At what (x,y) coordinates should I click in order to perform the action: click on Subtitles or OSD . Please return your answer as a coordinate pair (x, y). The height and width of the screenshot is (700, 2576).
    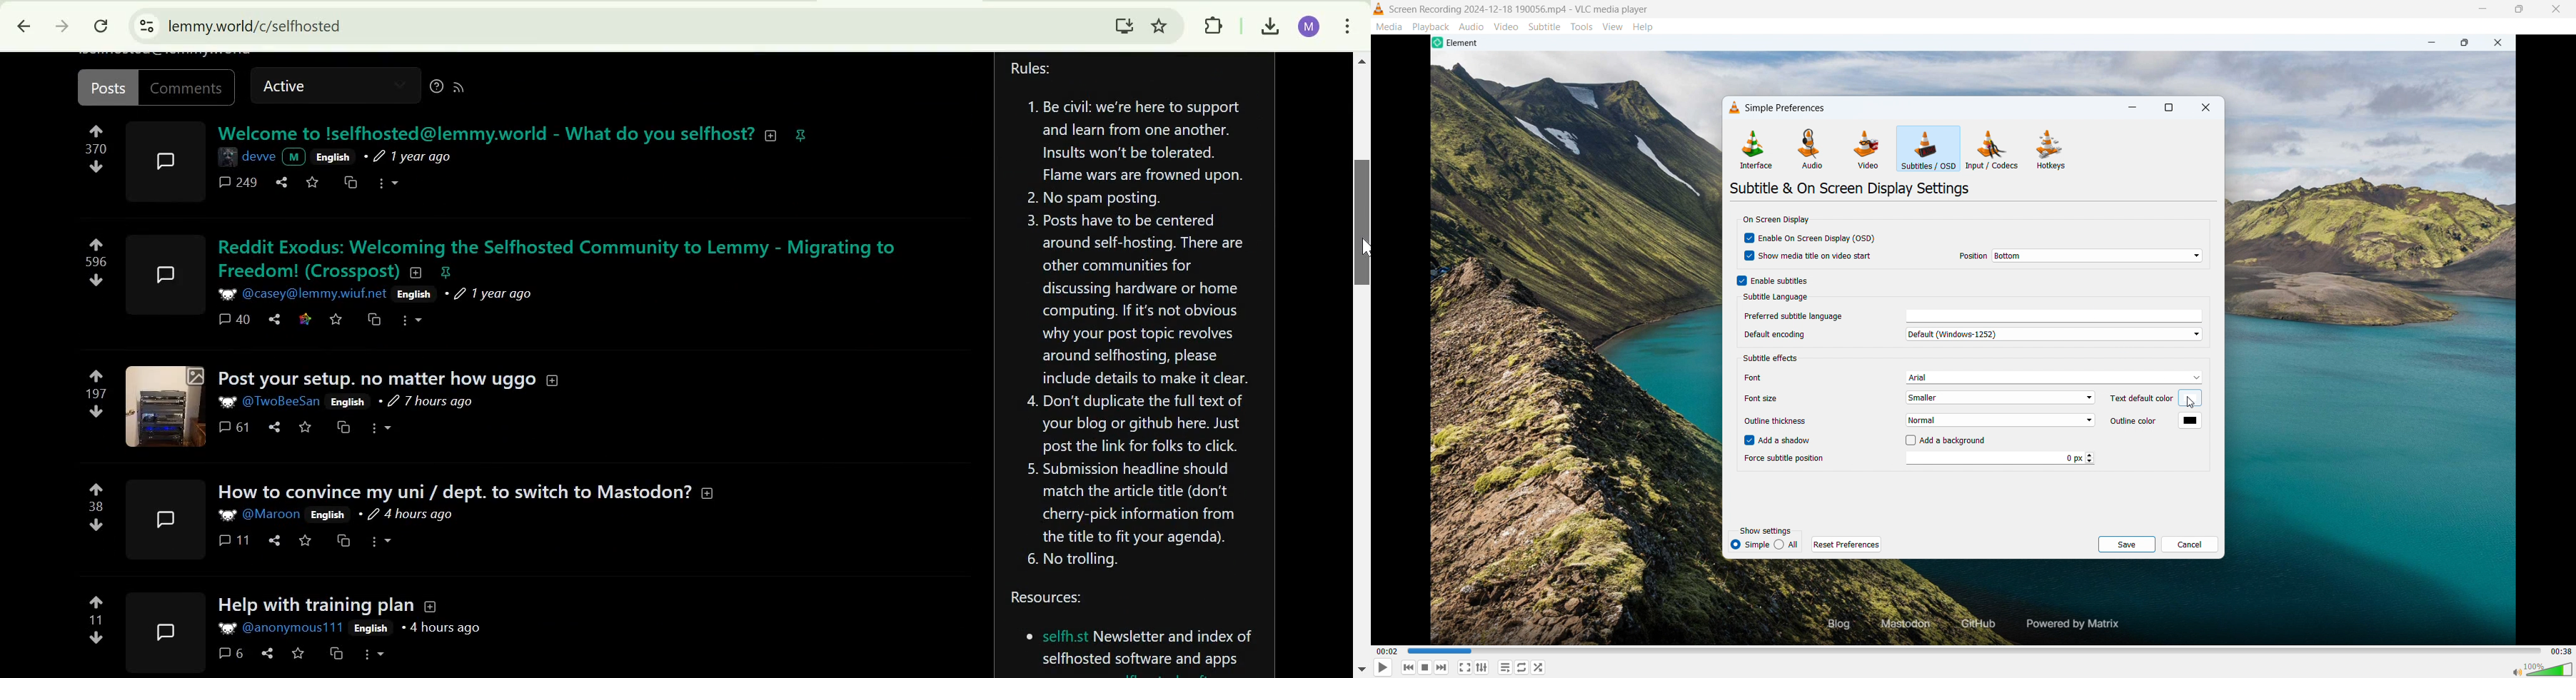
    Looking at the image, I should click on (1929, 149).